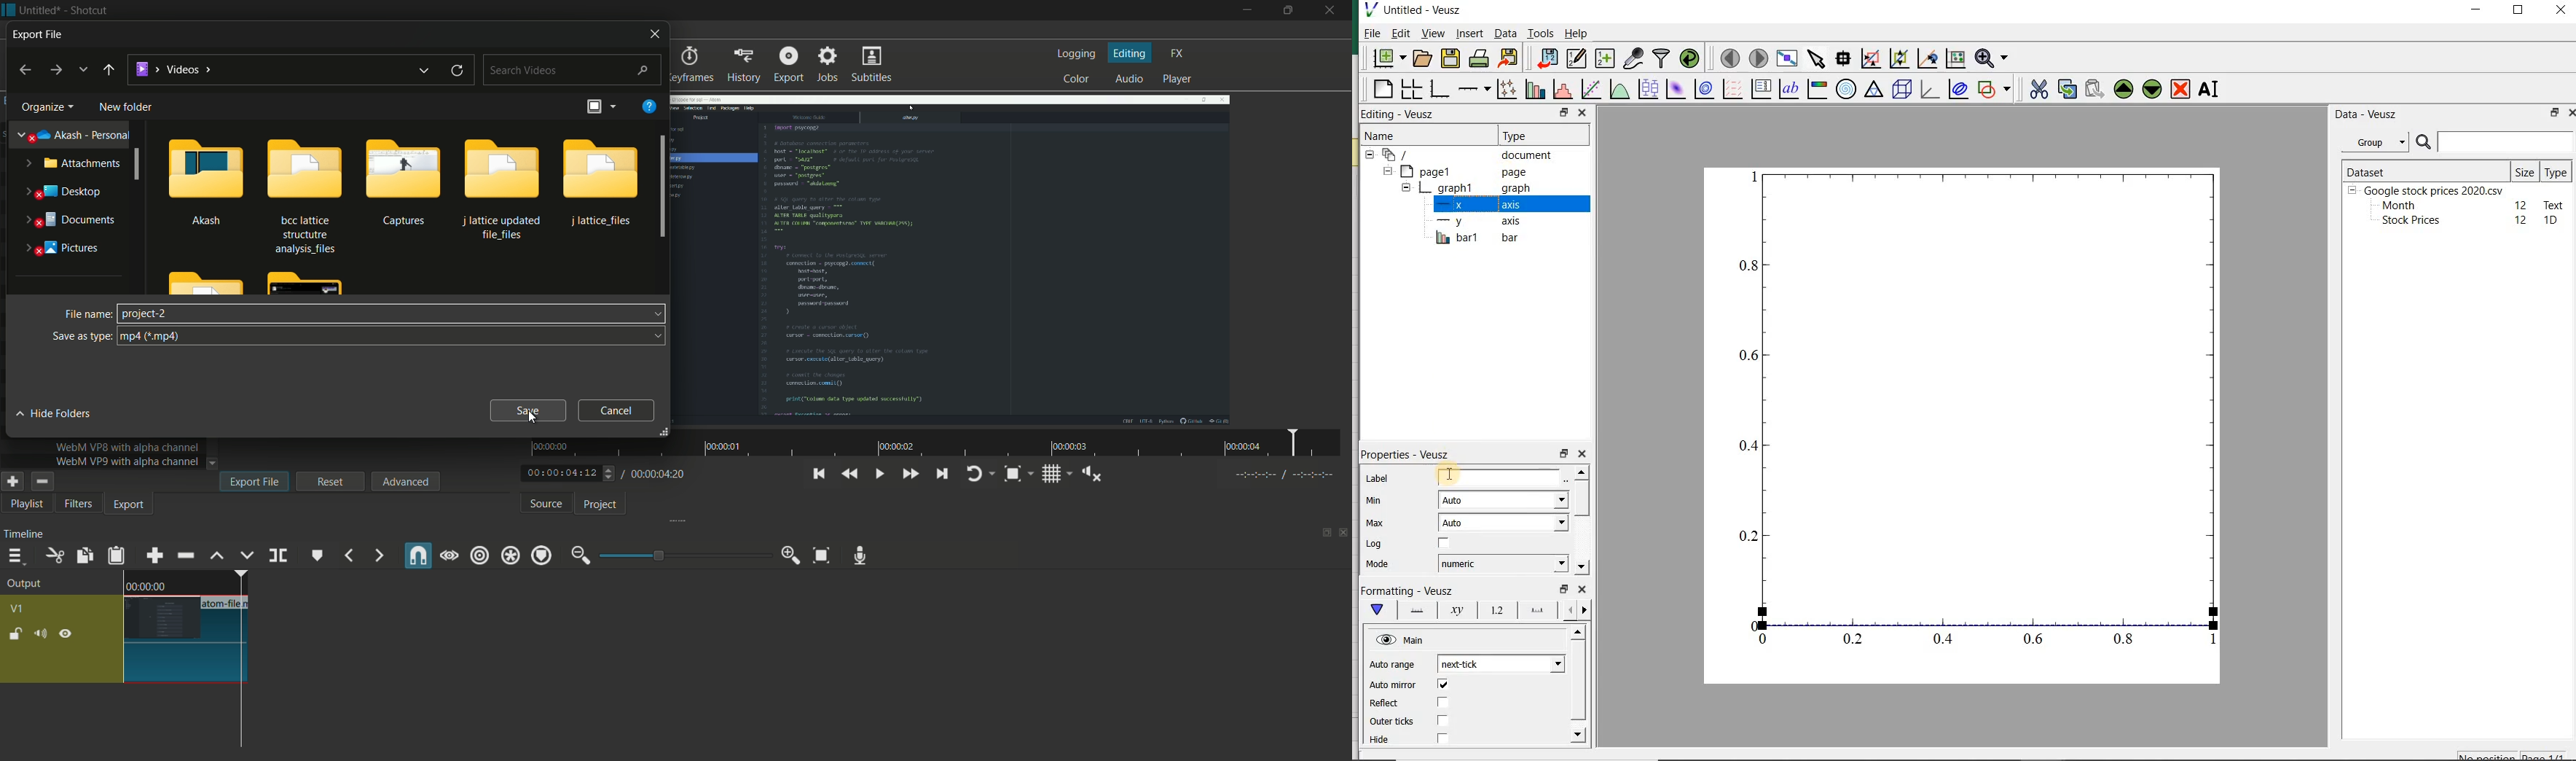 The height and width of the screenshot is (784, 2576). I want to click on quickly play backward, so click(851, 472).